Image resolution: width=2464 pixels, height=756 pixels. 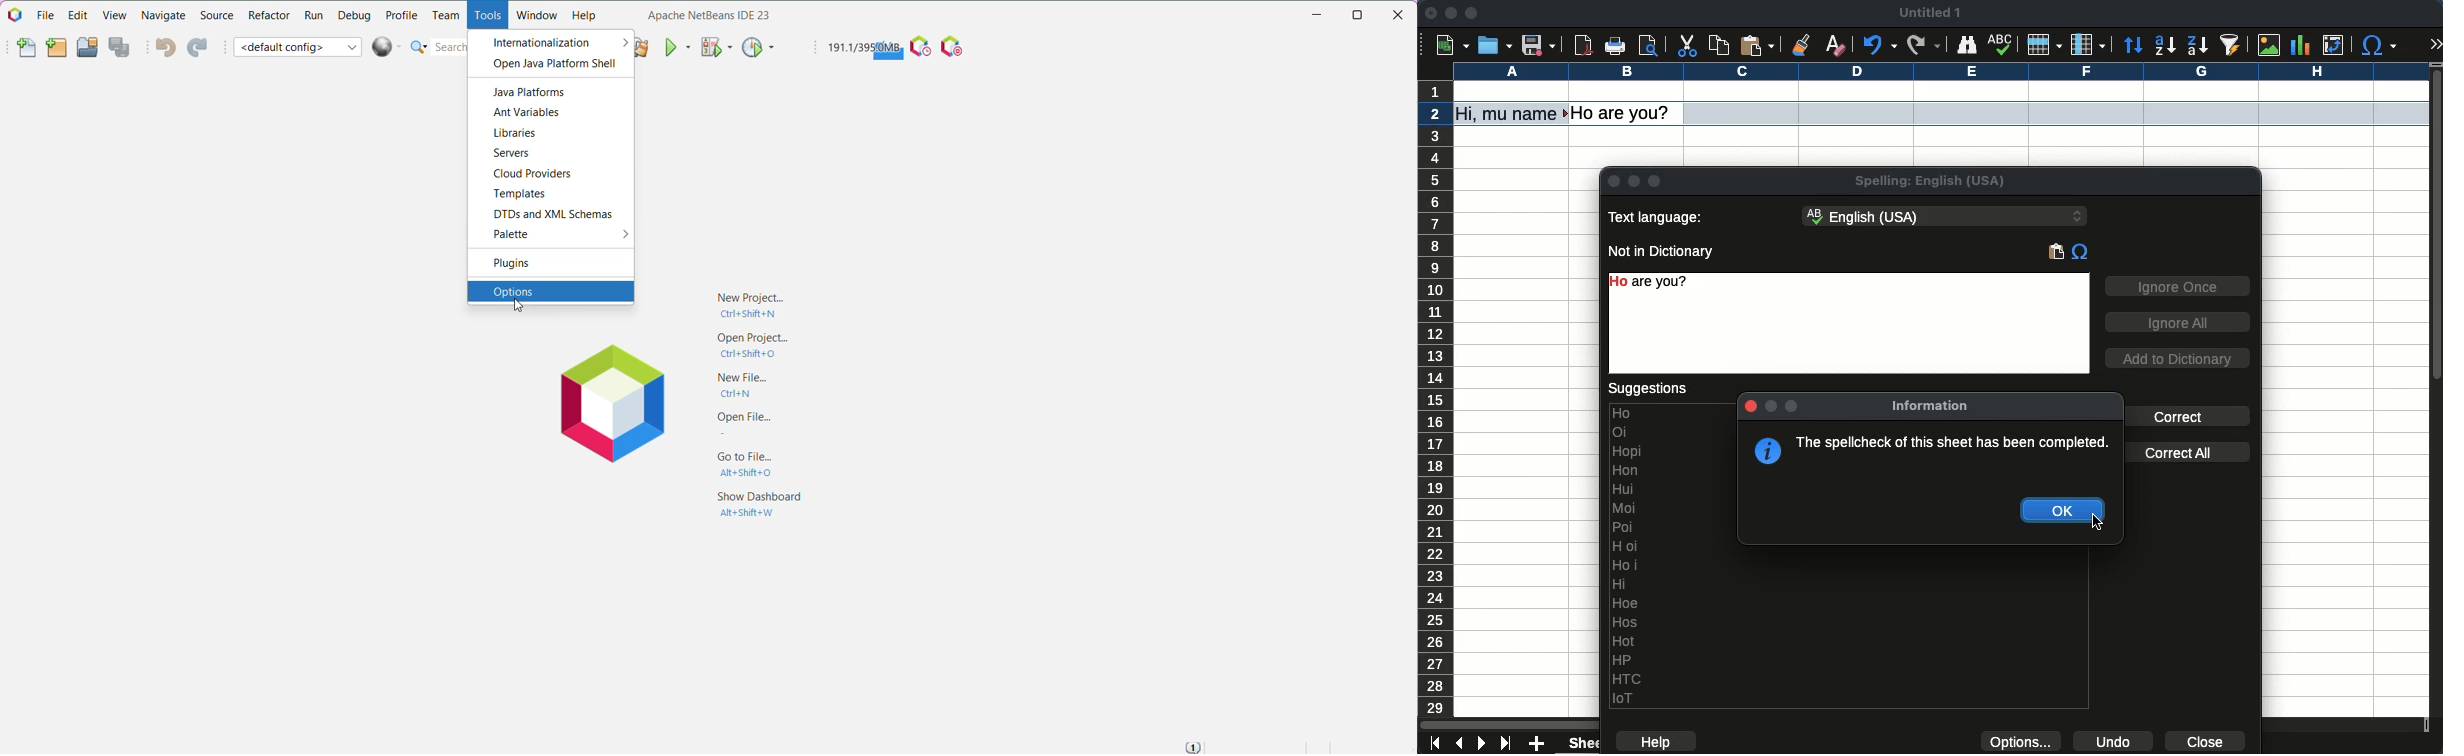 What do you see at coordinates (1508, 744) in the screenshot?
I see `last sheet` at bounding box center [1508, 744].